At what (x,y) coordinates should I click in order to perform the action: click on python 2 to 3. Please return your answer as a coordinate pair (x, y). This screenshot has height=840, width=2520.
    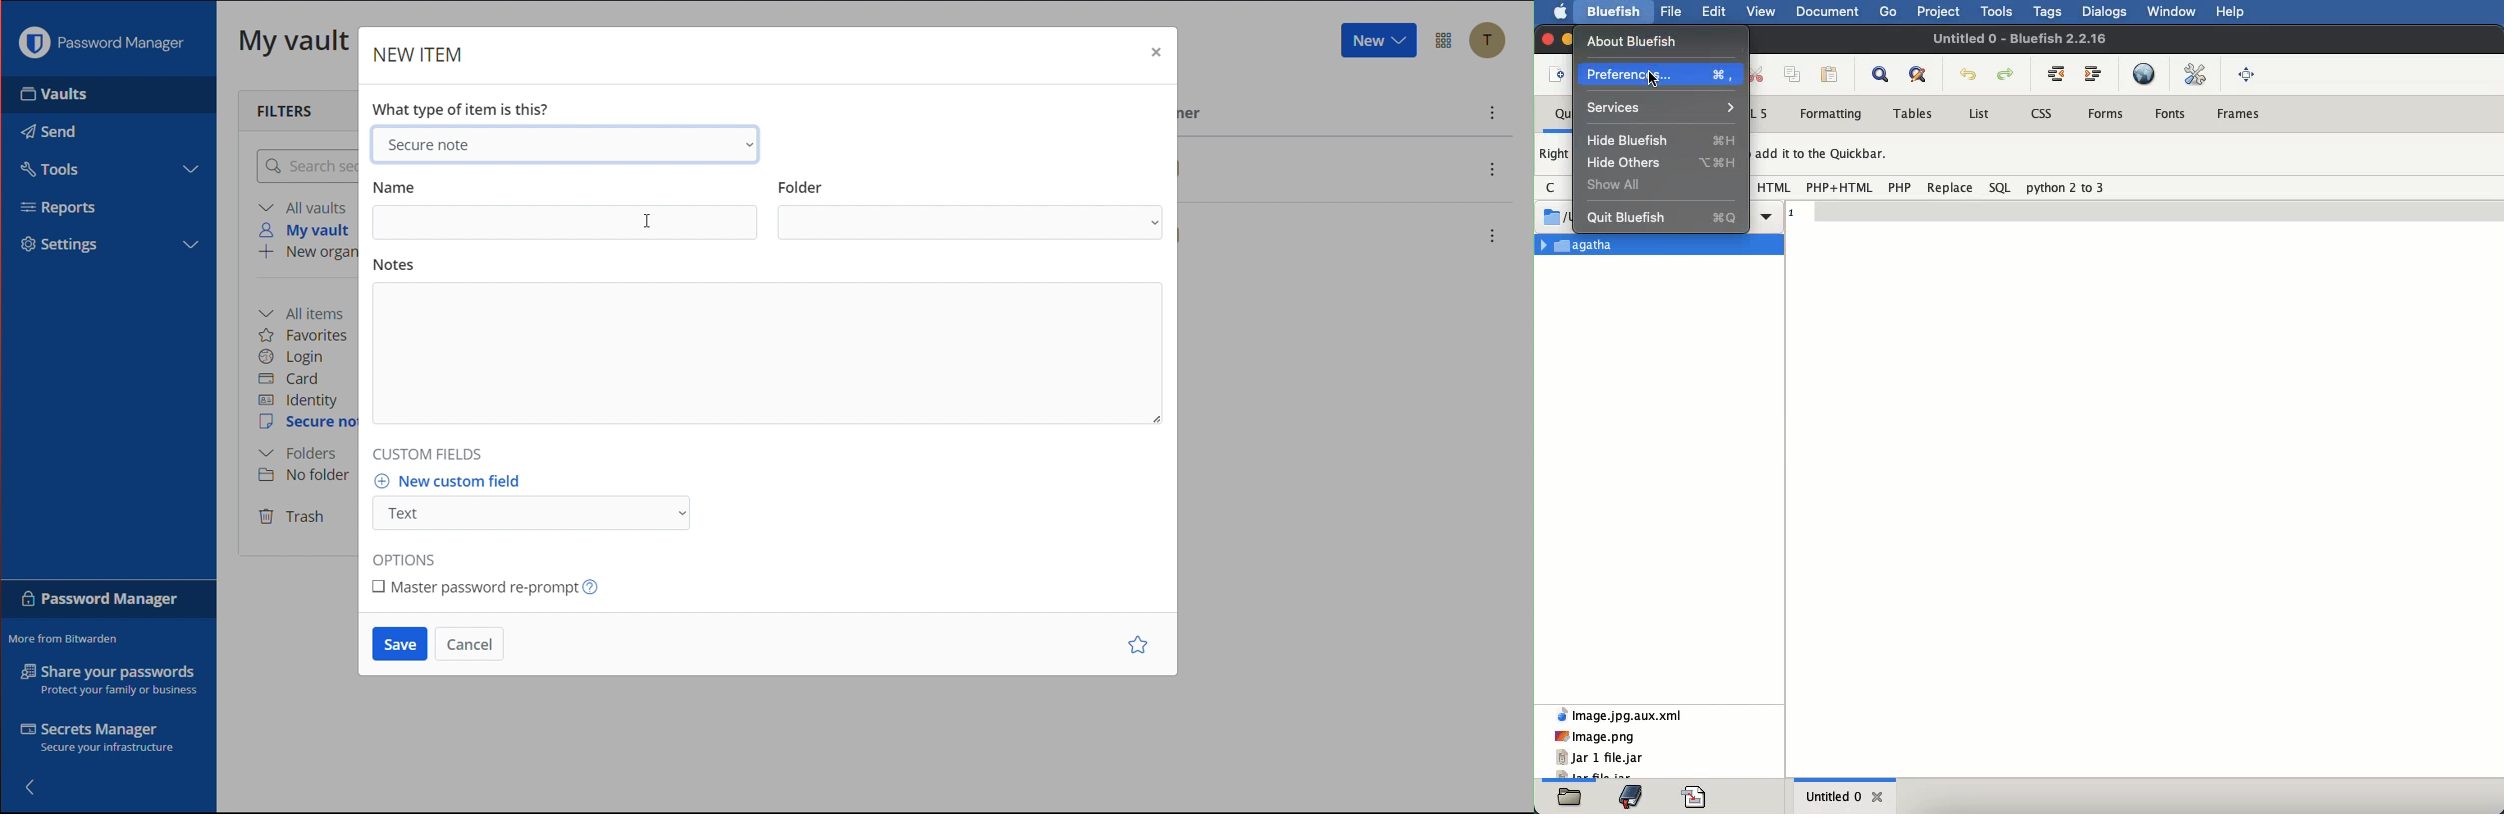
    Looking at the image, I should click on (2066, 187).